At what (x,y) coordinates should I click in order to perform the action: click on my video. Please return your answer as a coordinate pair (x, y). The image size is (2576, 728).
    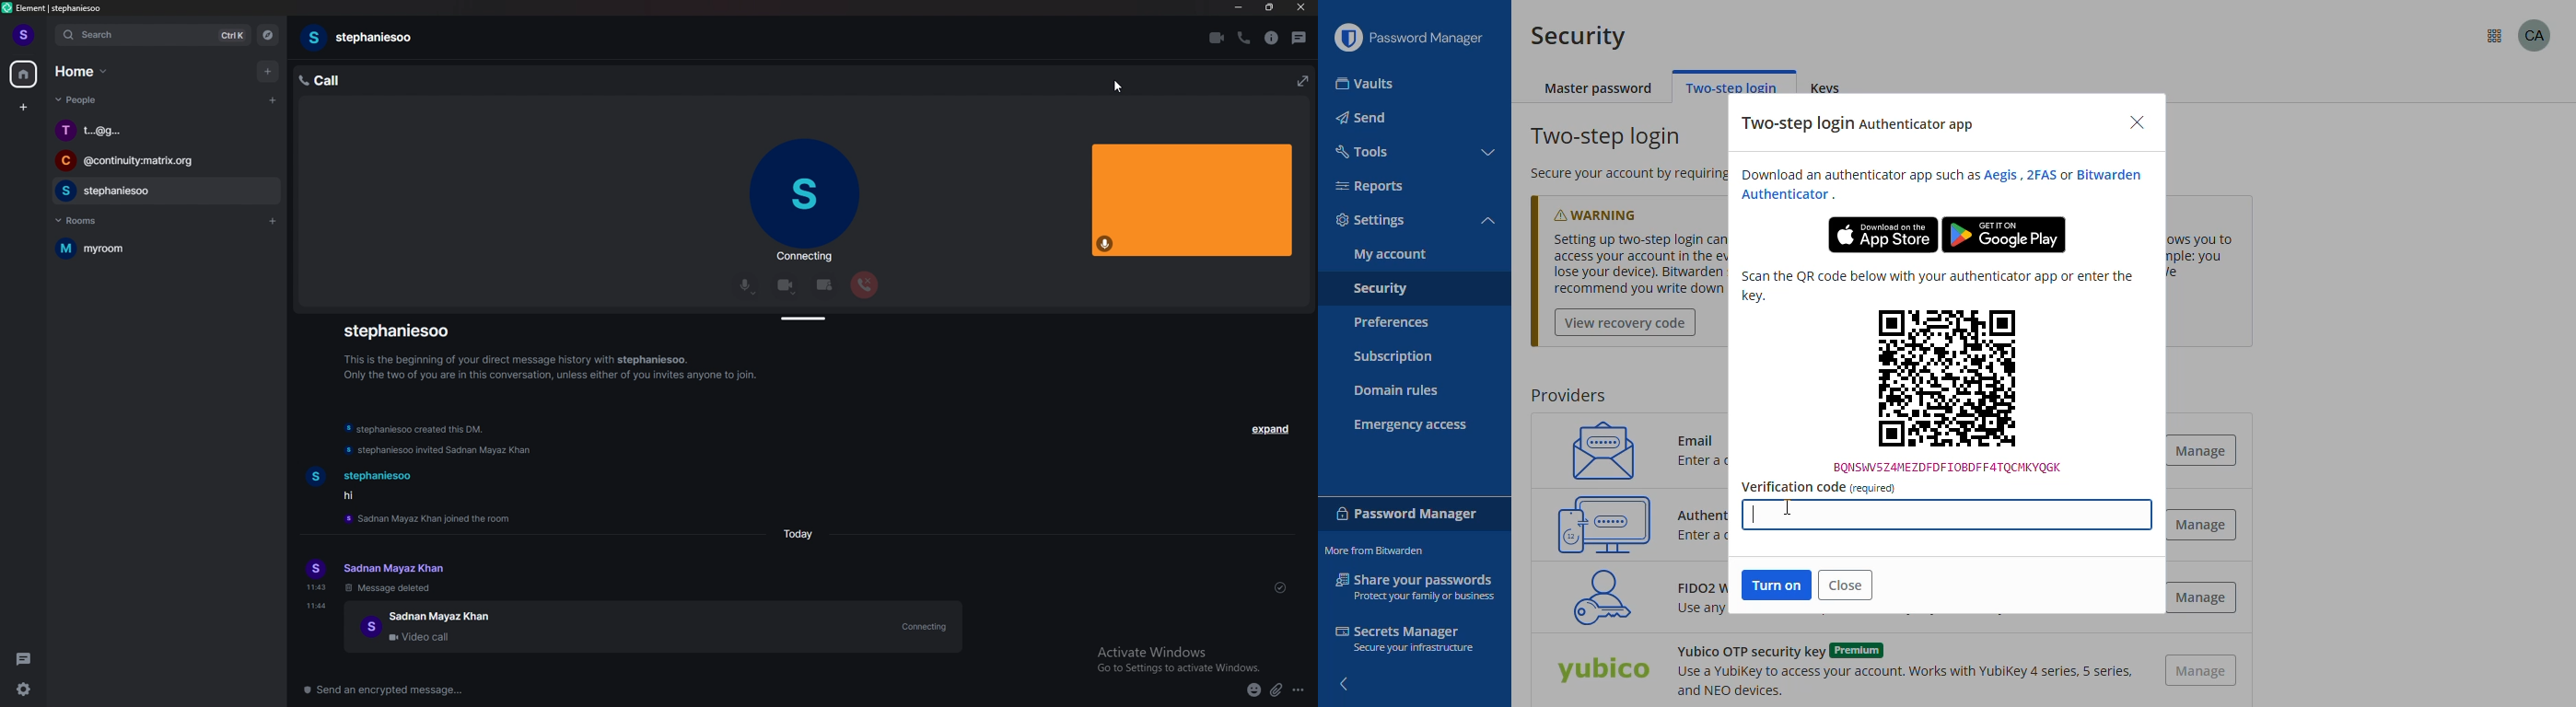
    Looking at the image, I should click on (1193, 199).